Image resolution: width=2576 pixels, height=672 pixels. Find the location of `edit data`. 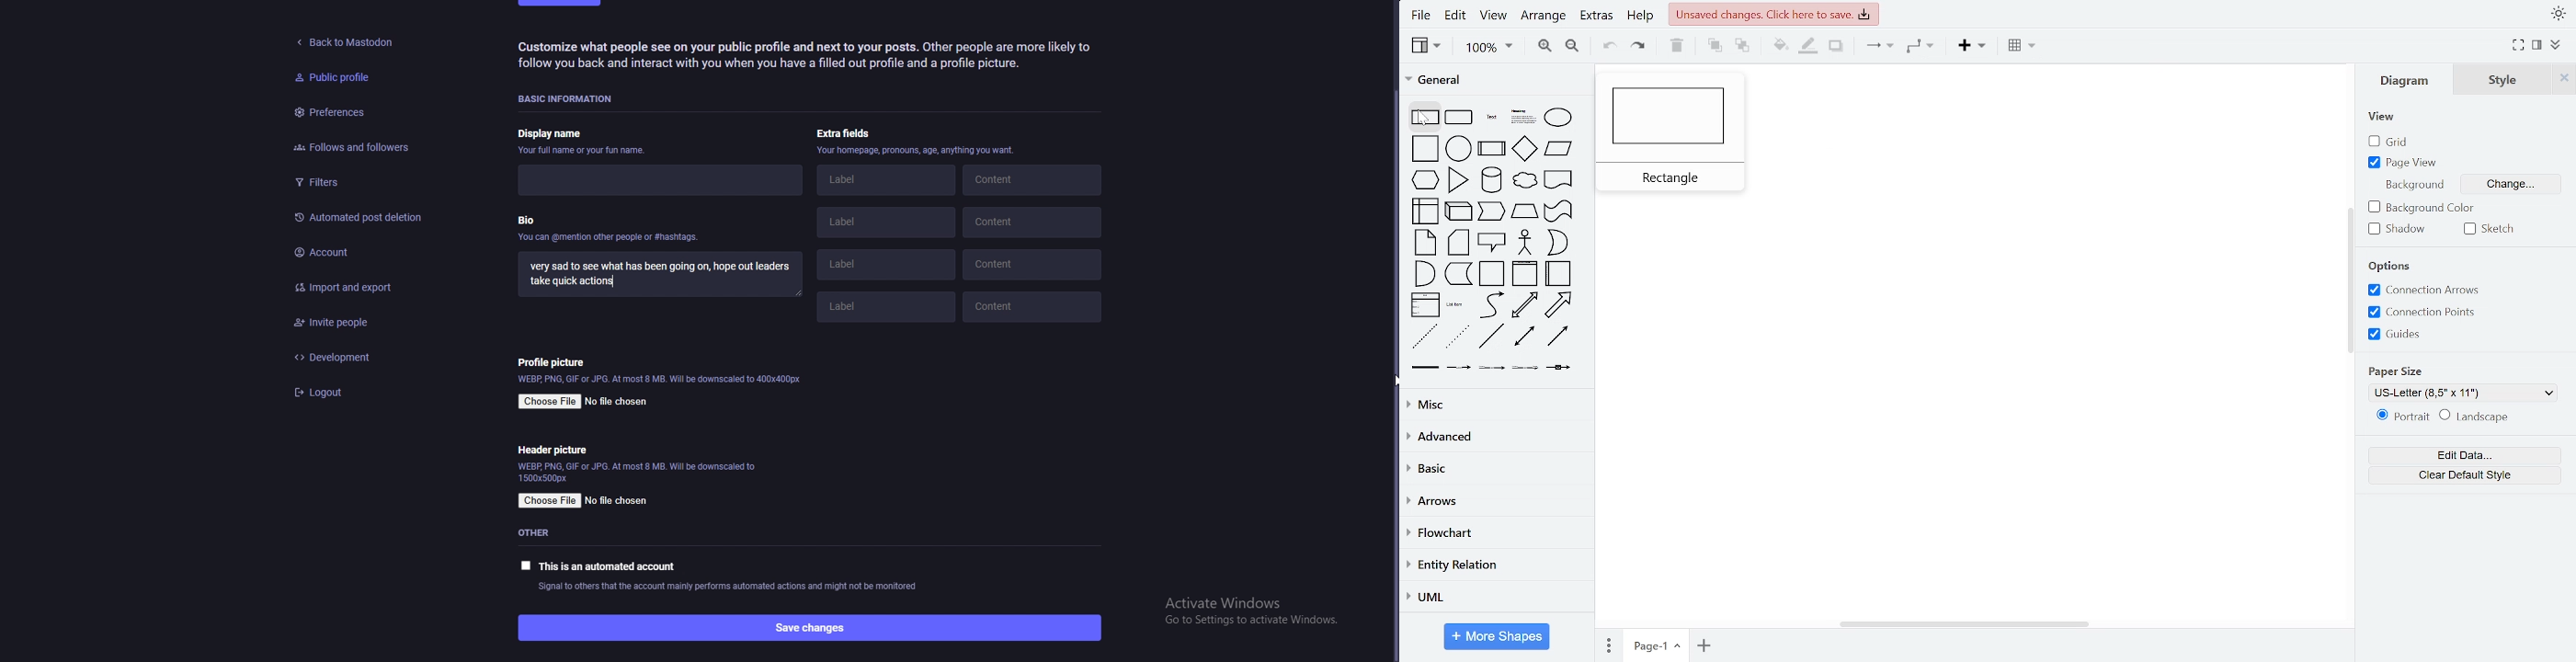

edit data is located at coordinates (2463, 455).